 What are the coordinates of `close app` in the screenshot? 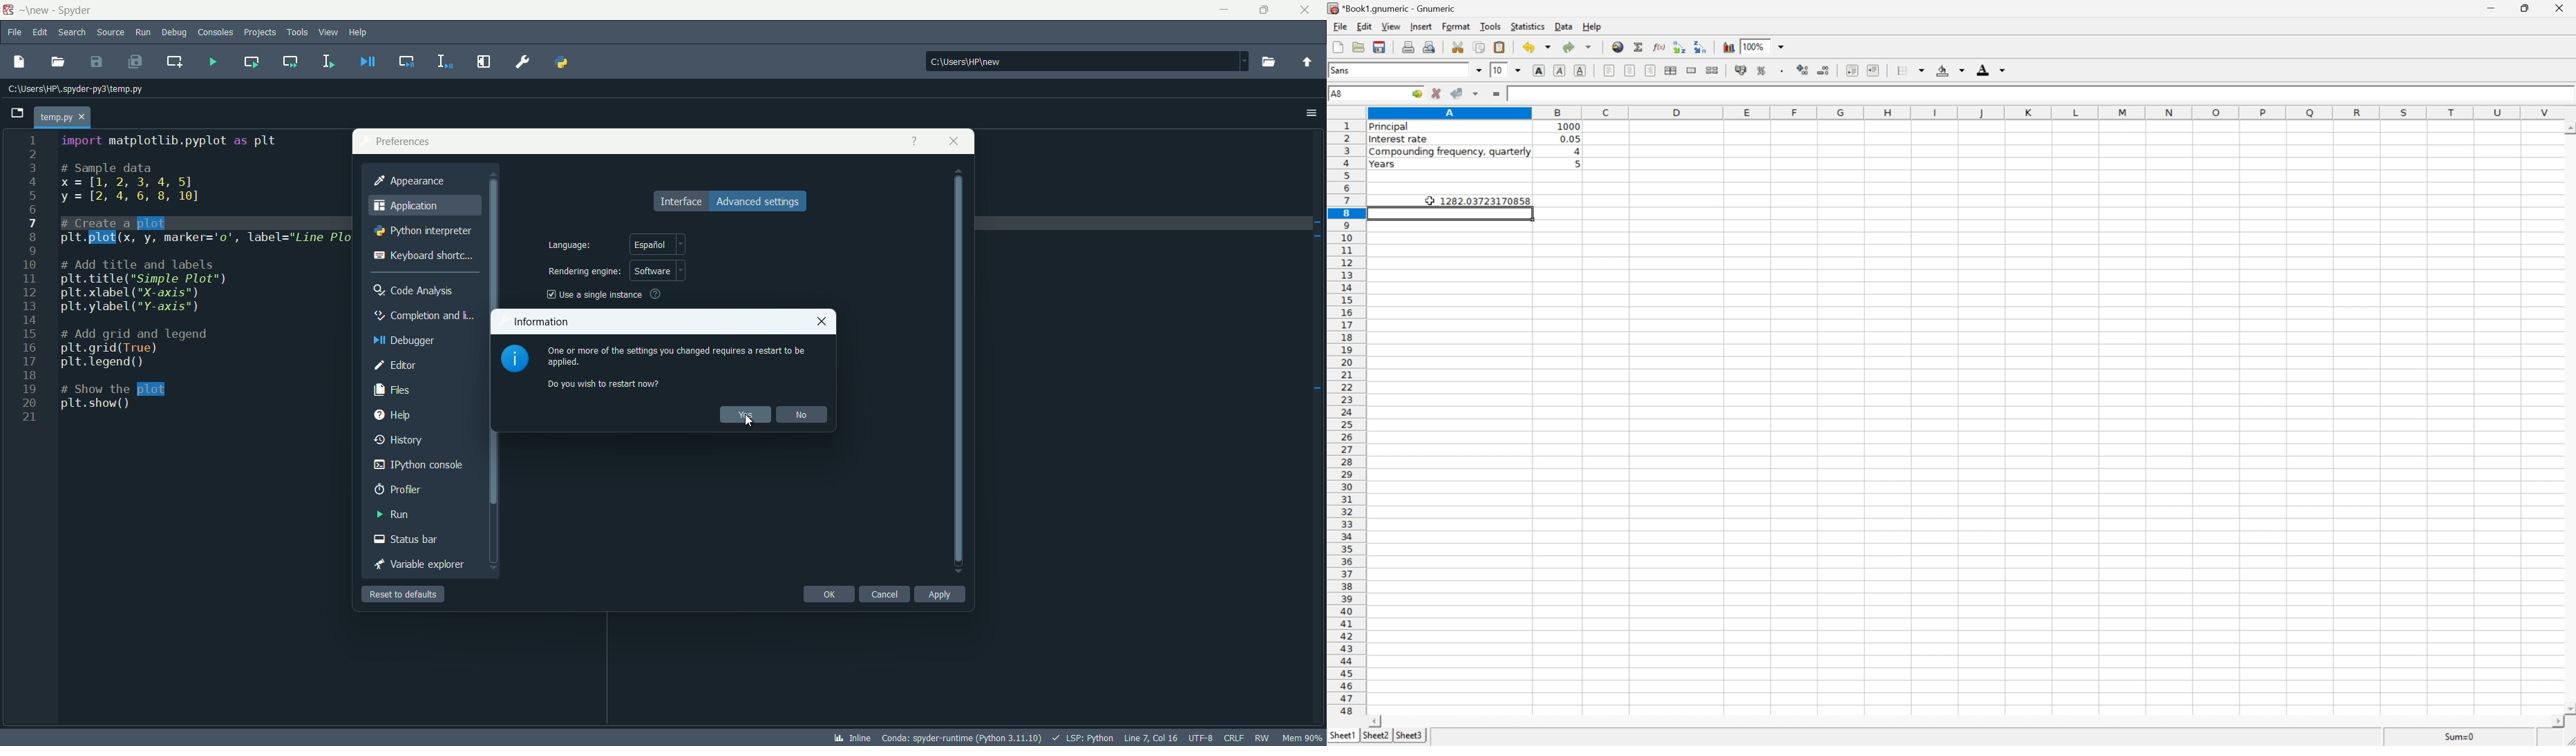 It's located at (955, 141).